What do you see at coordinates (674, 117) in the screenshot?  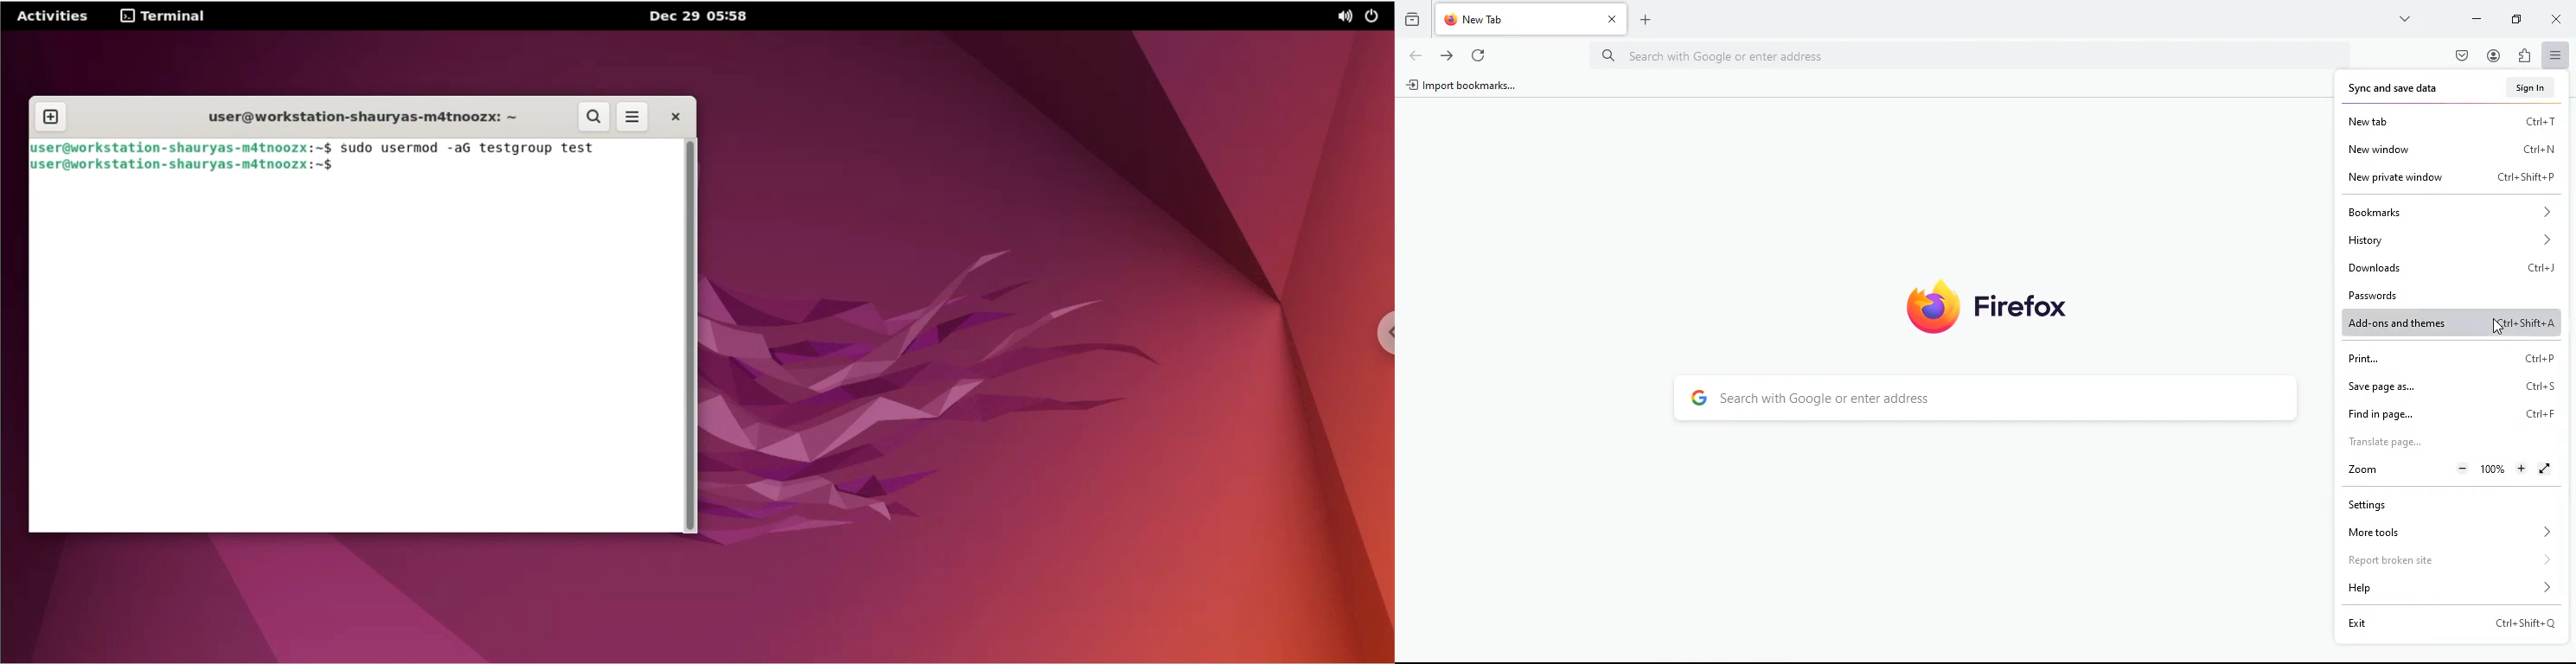 I see `close` at bounding box center [674, 117].